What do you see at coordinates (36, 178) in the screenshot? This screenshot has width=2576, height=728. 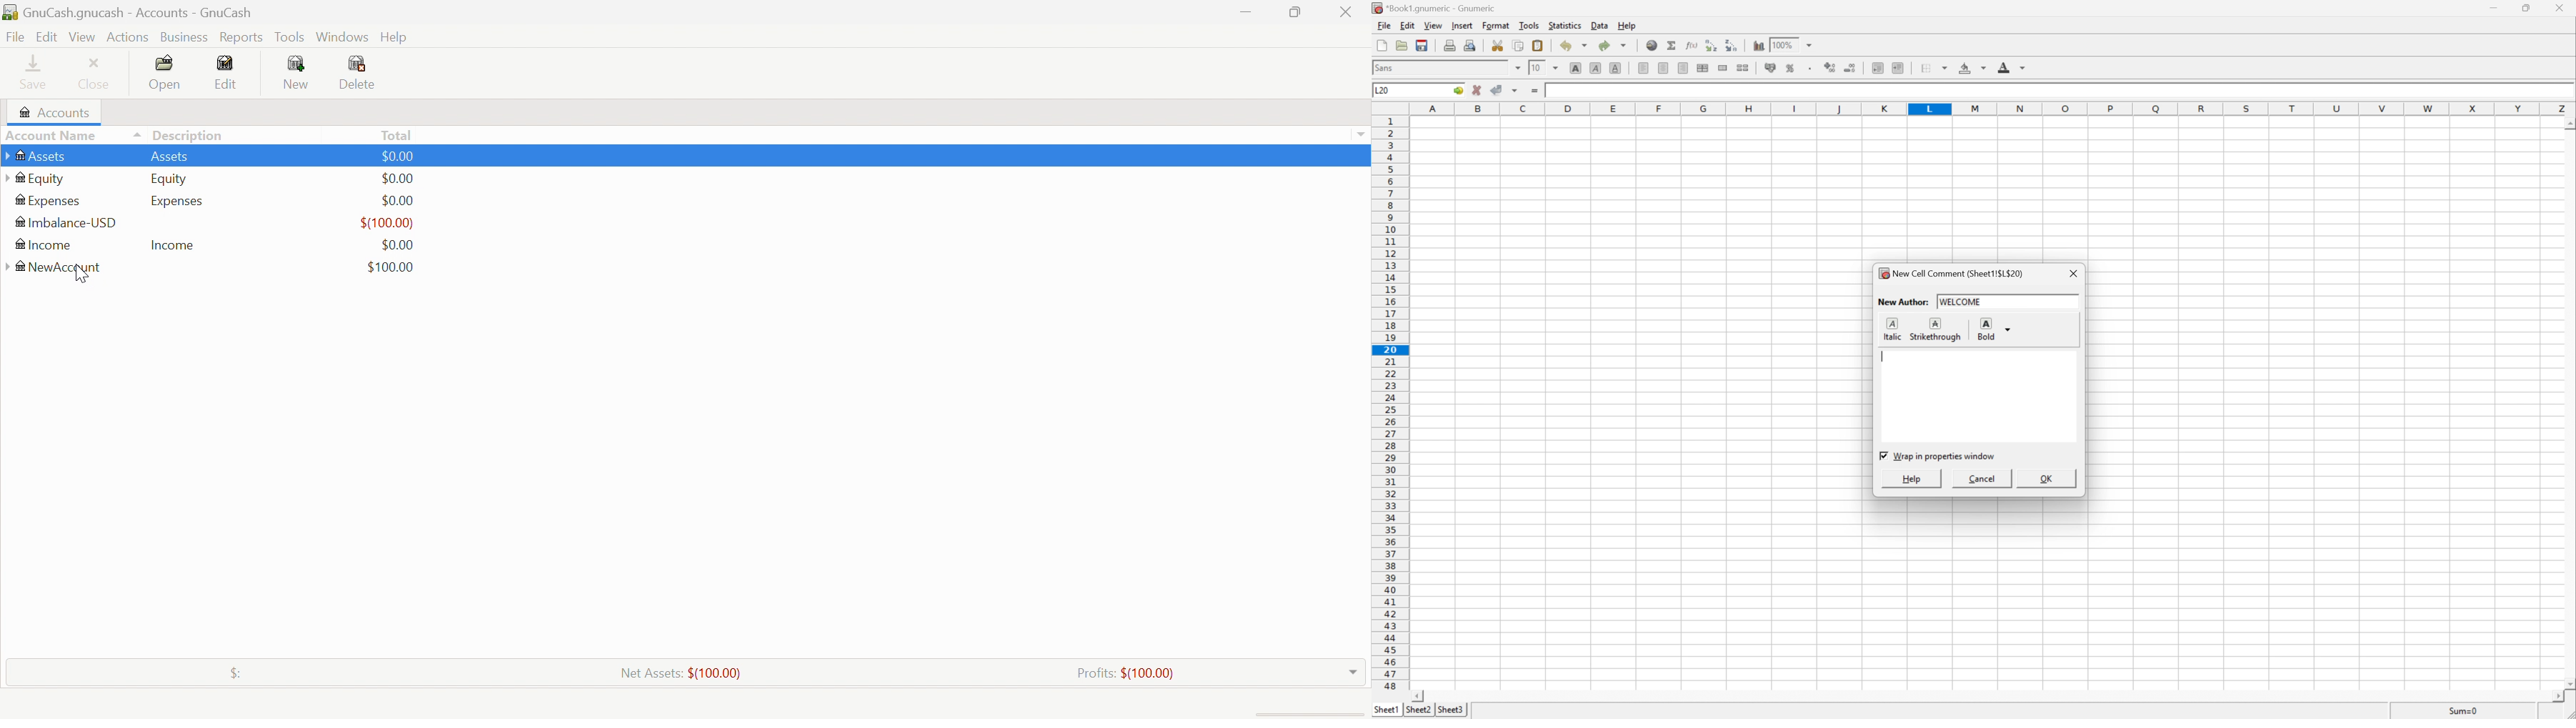 I see `Equity` at bounding box center [36, 178].